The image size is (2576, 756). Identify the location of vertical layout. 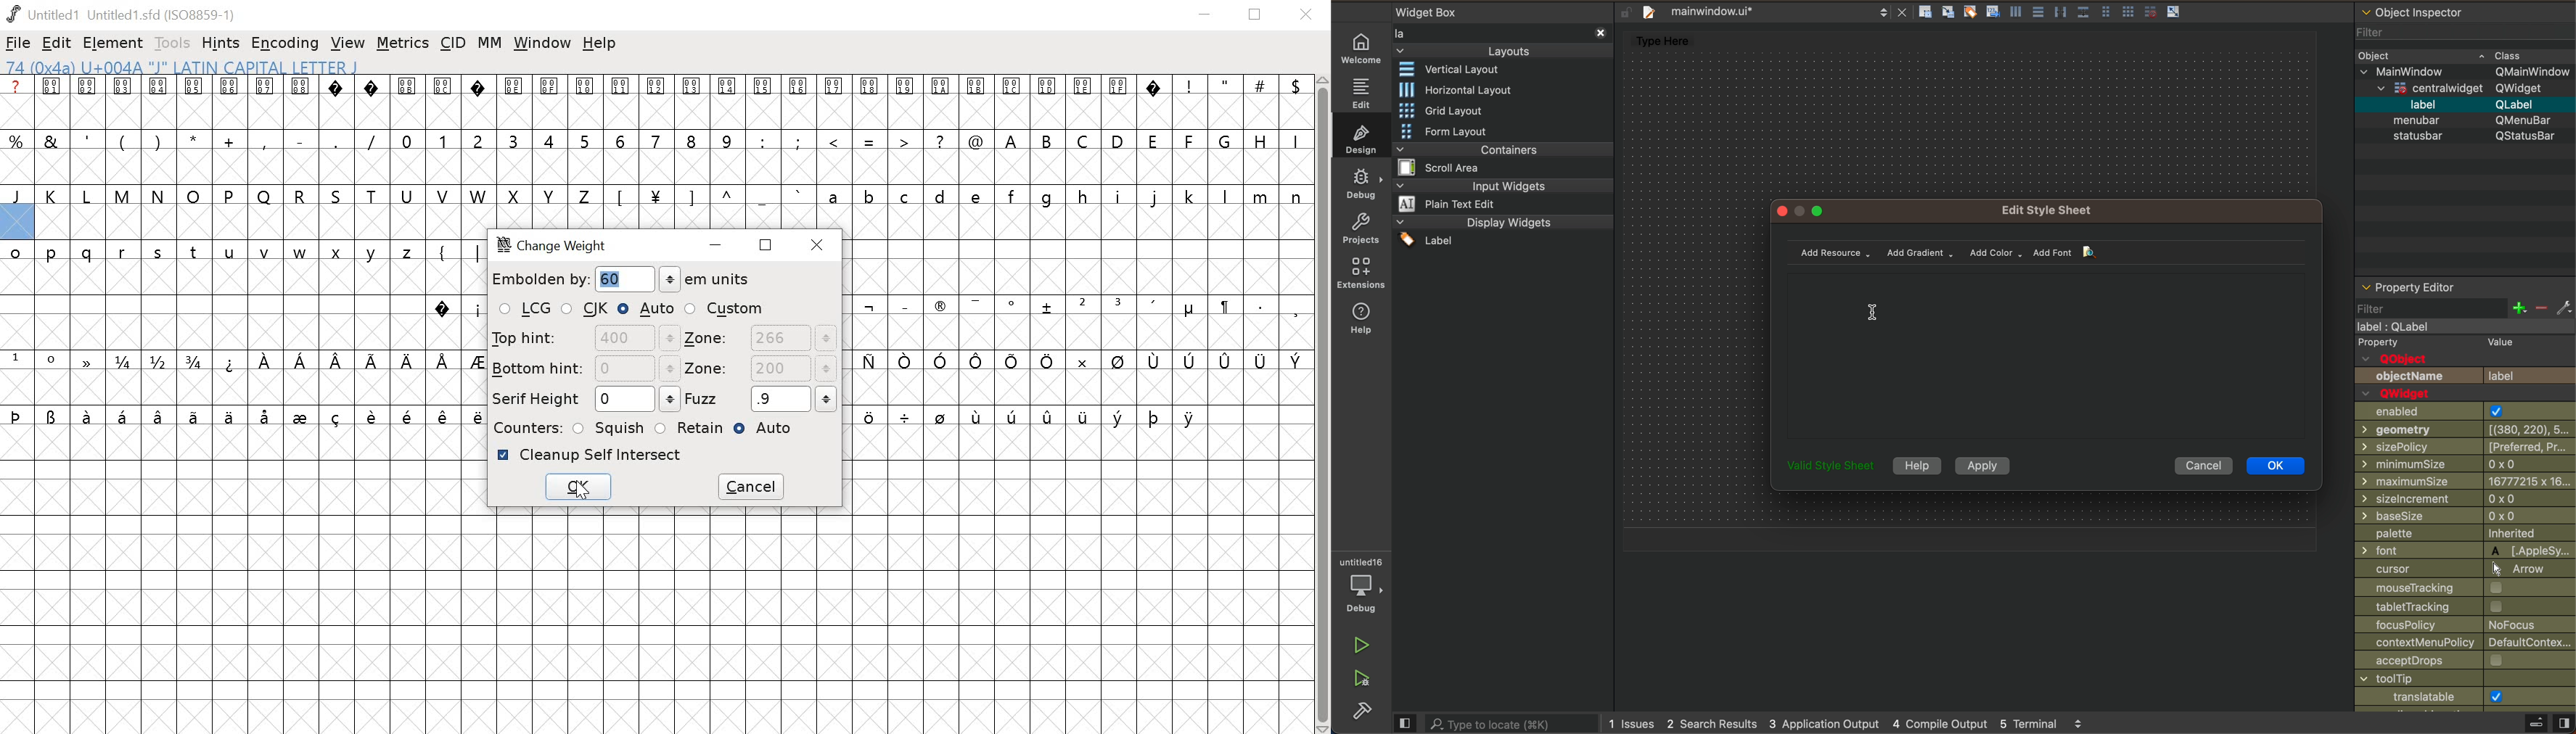
(1459, 70).